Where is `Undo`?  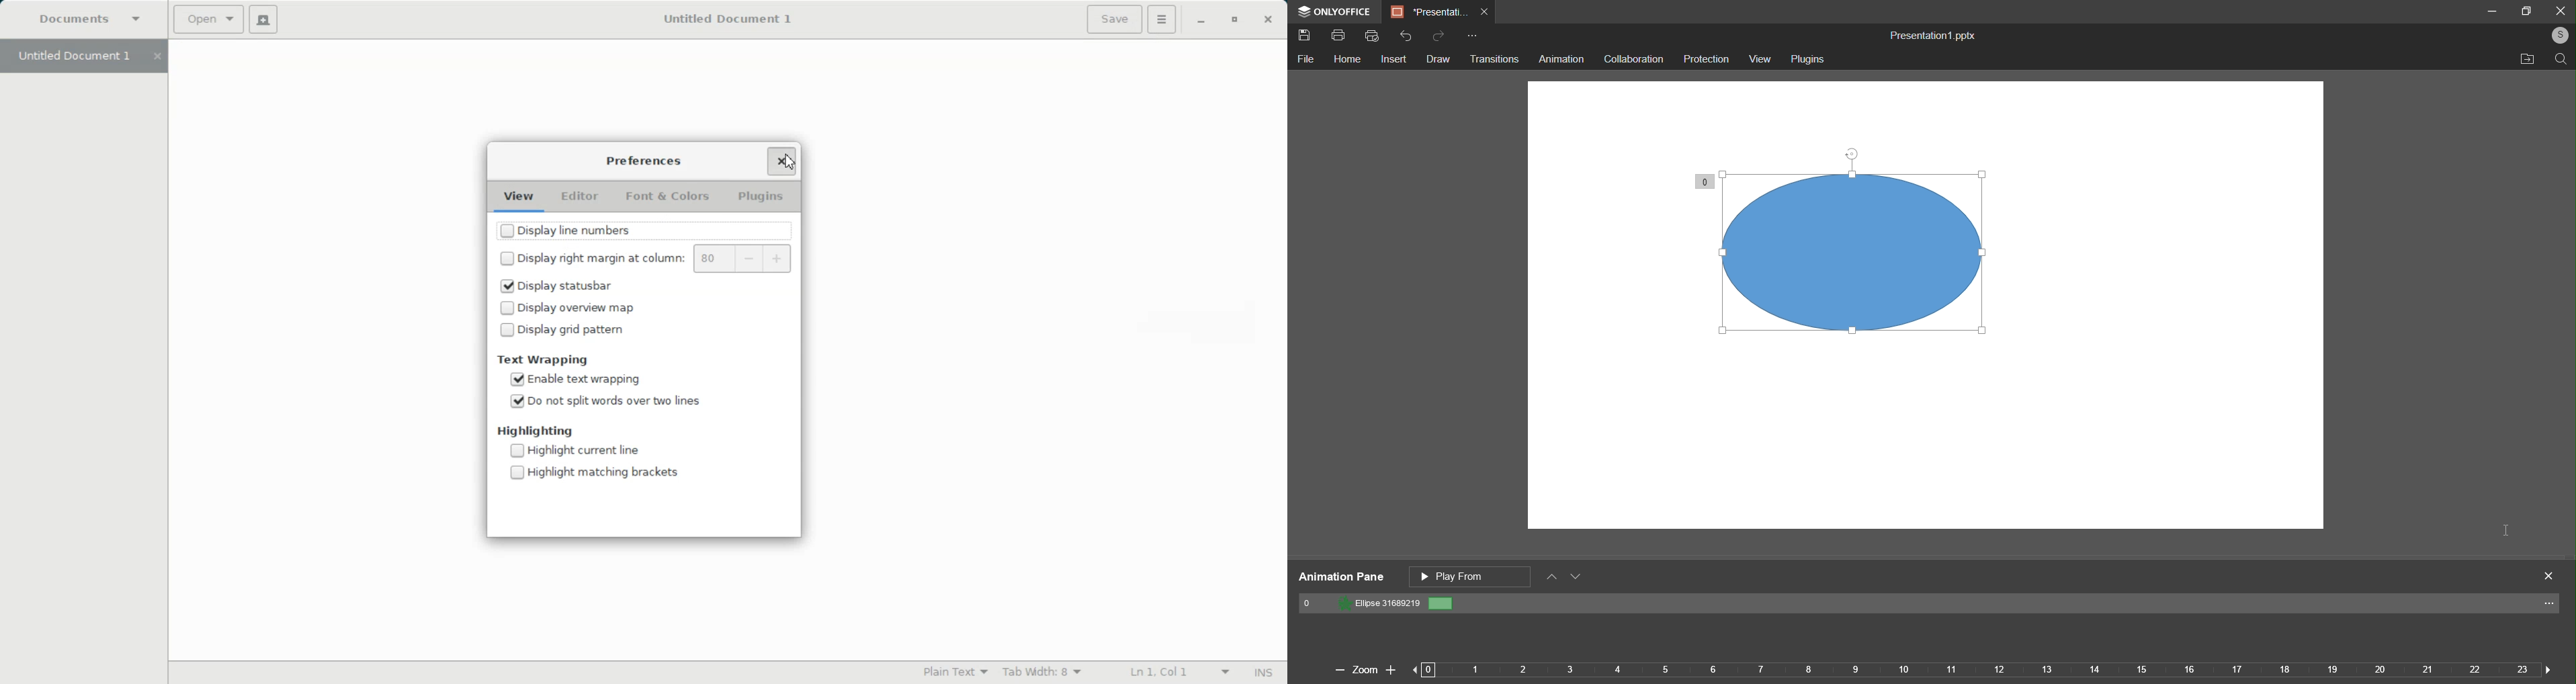 Undo is located at coordinates (1408, 37).